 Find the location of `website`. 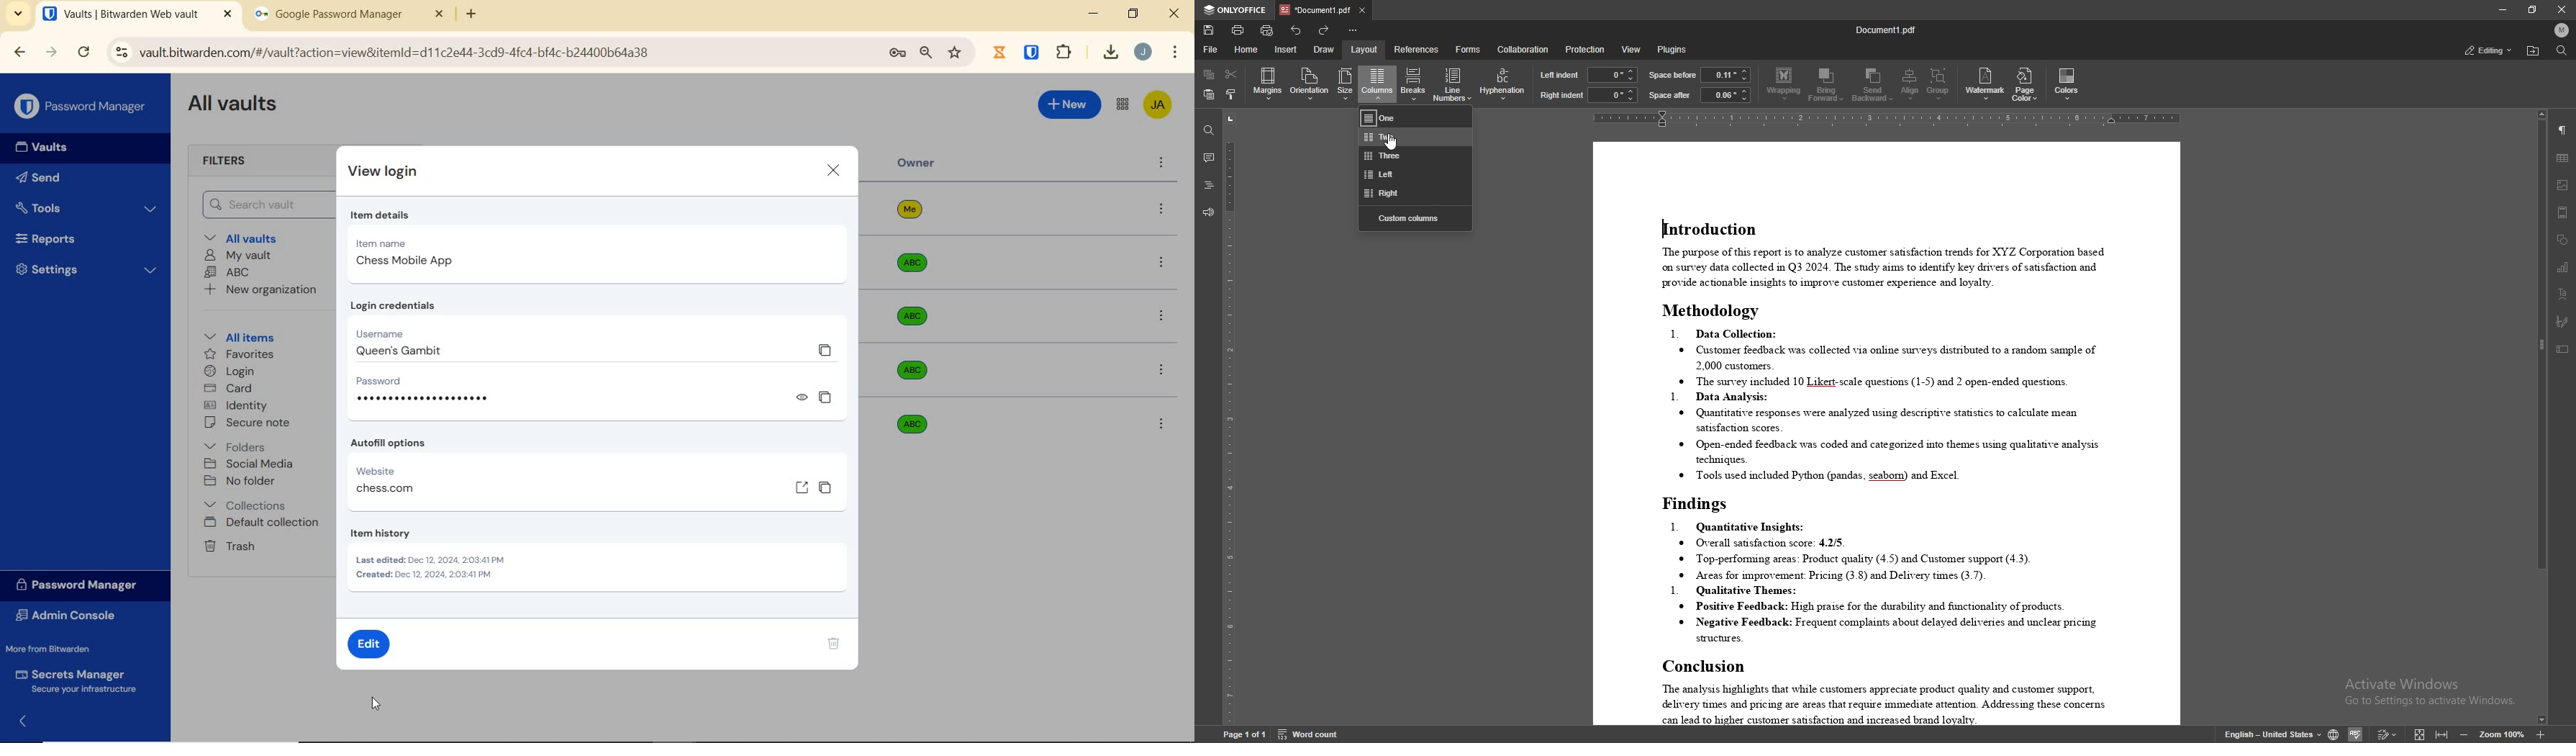

website is located at coordinates (387, 470).